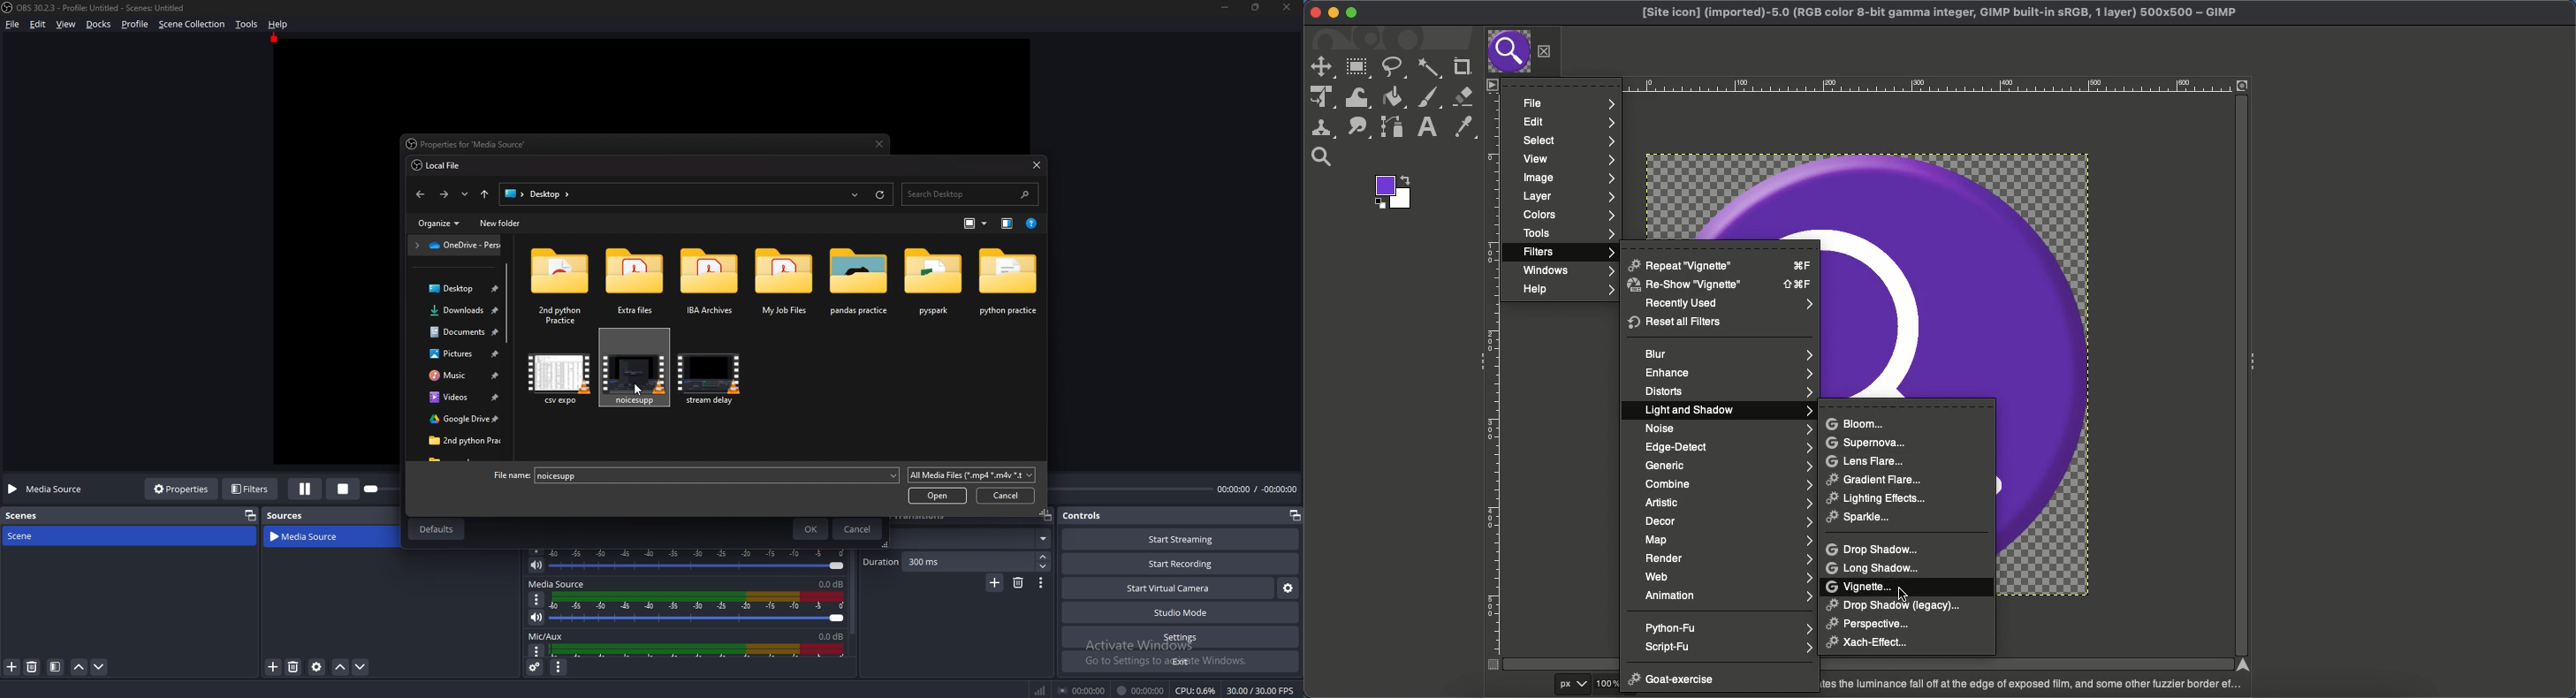 This screenshot has width=2576, height=700. Describe the element at coordinates (192, 24) in the screenshot. I see `Scene collection` at that location.